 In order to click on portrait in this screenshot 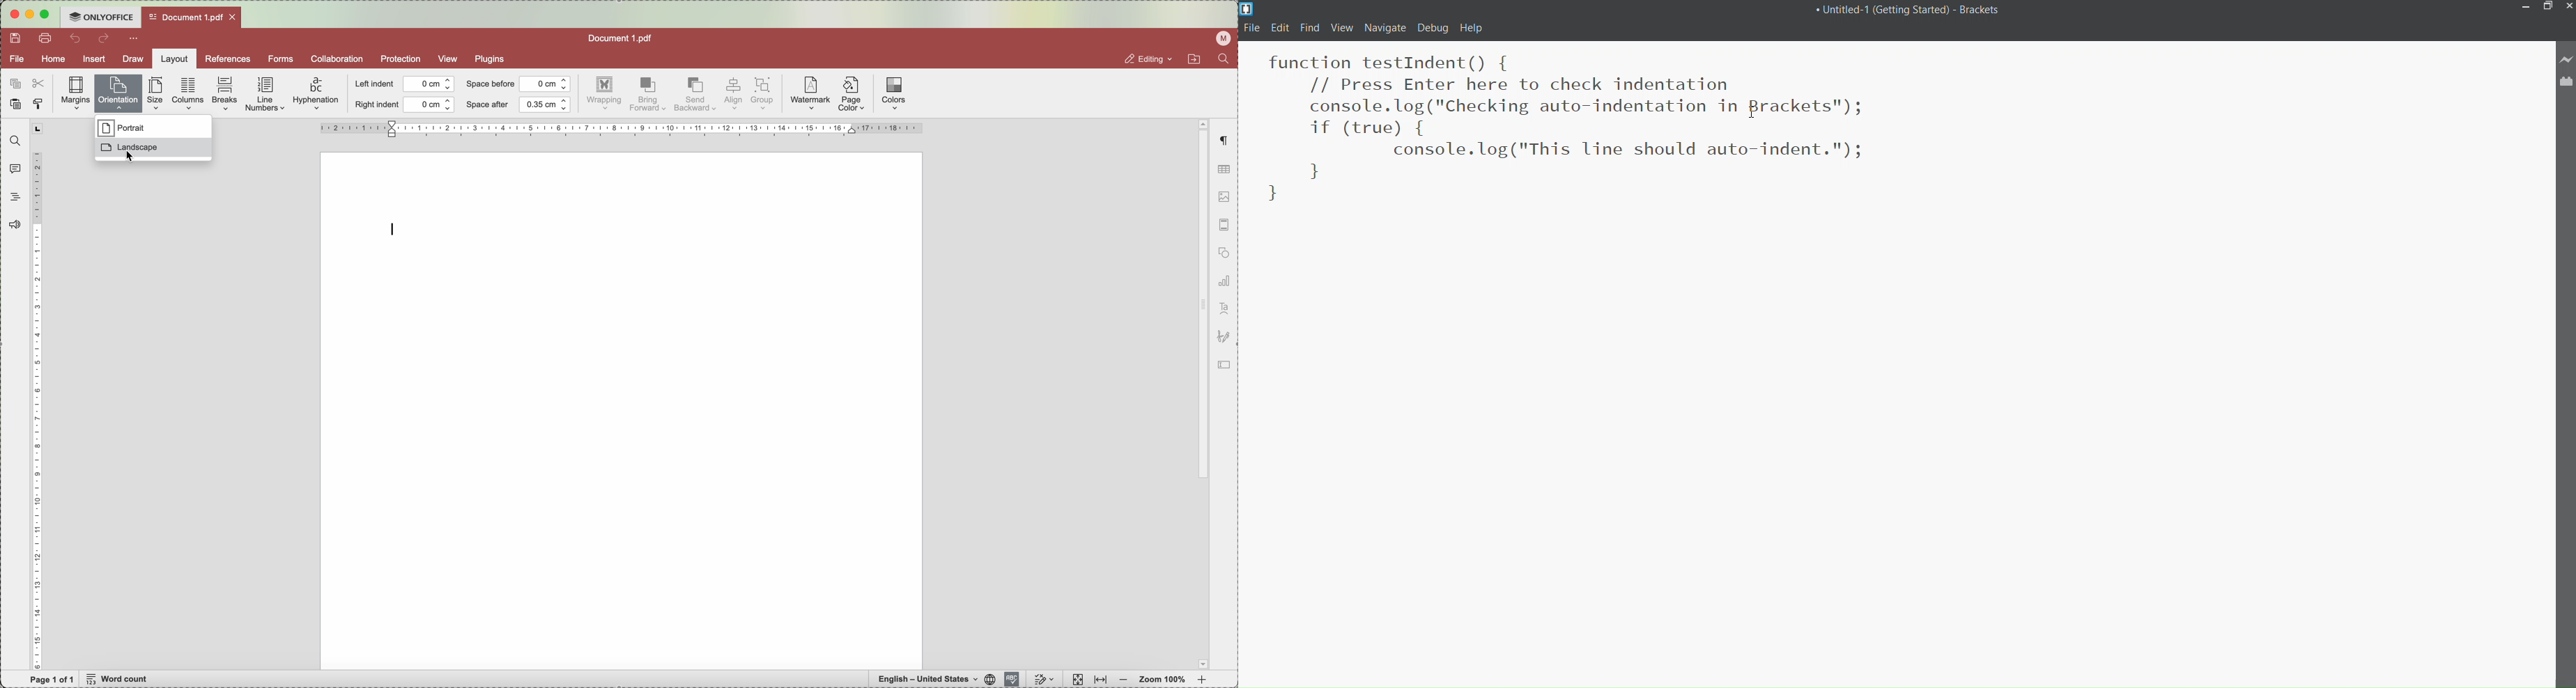, I will do `click(123, 128)`.